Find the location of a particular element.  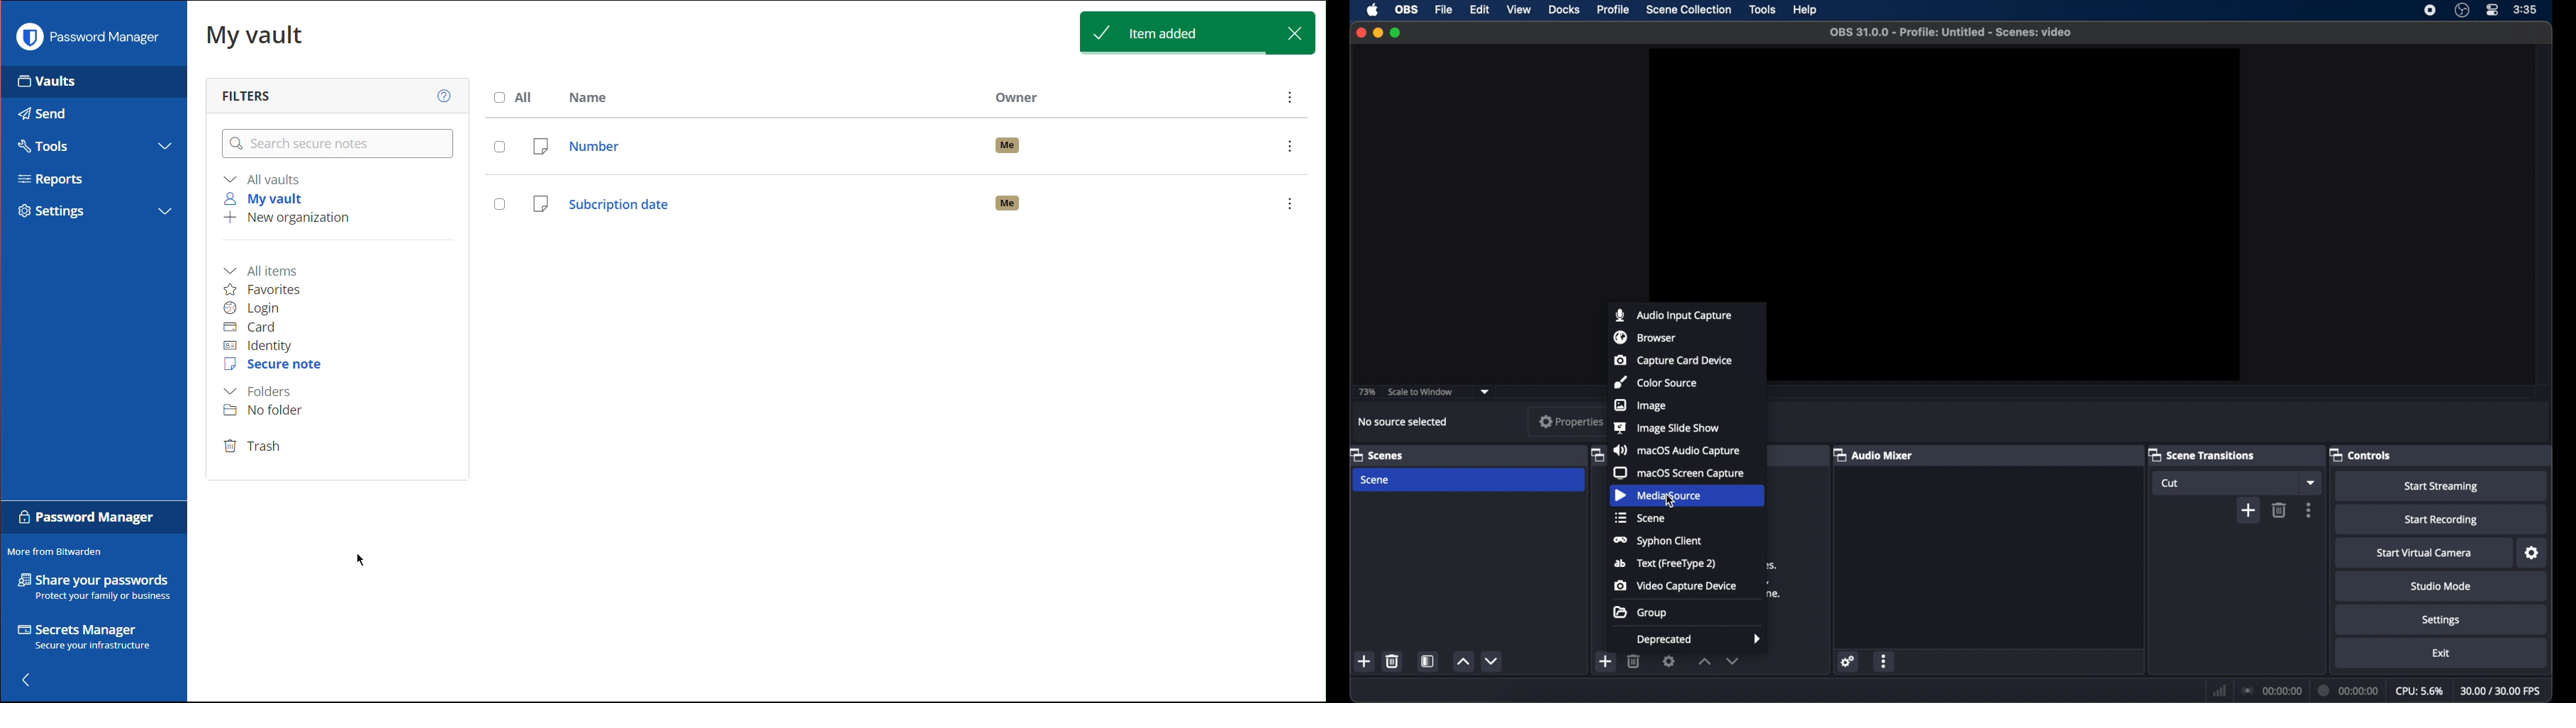

more options is located at coordinates (2309, 509).